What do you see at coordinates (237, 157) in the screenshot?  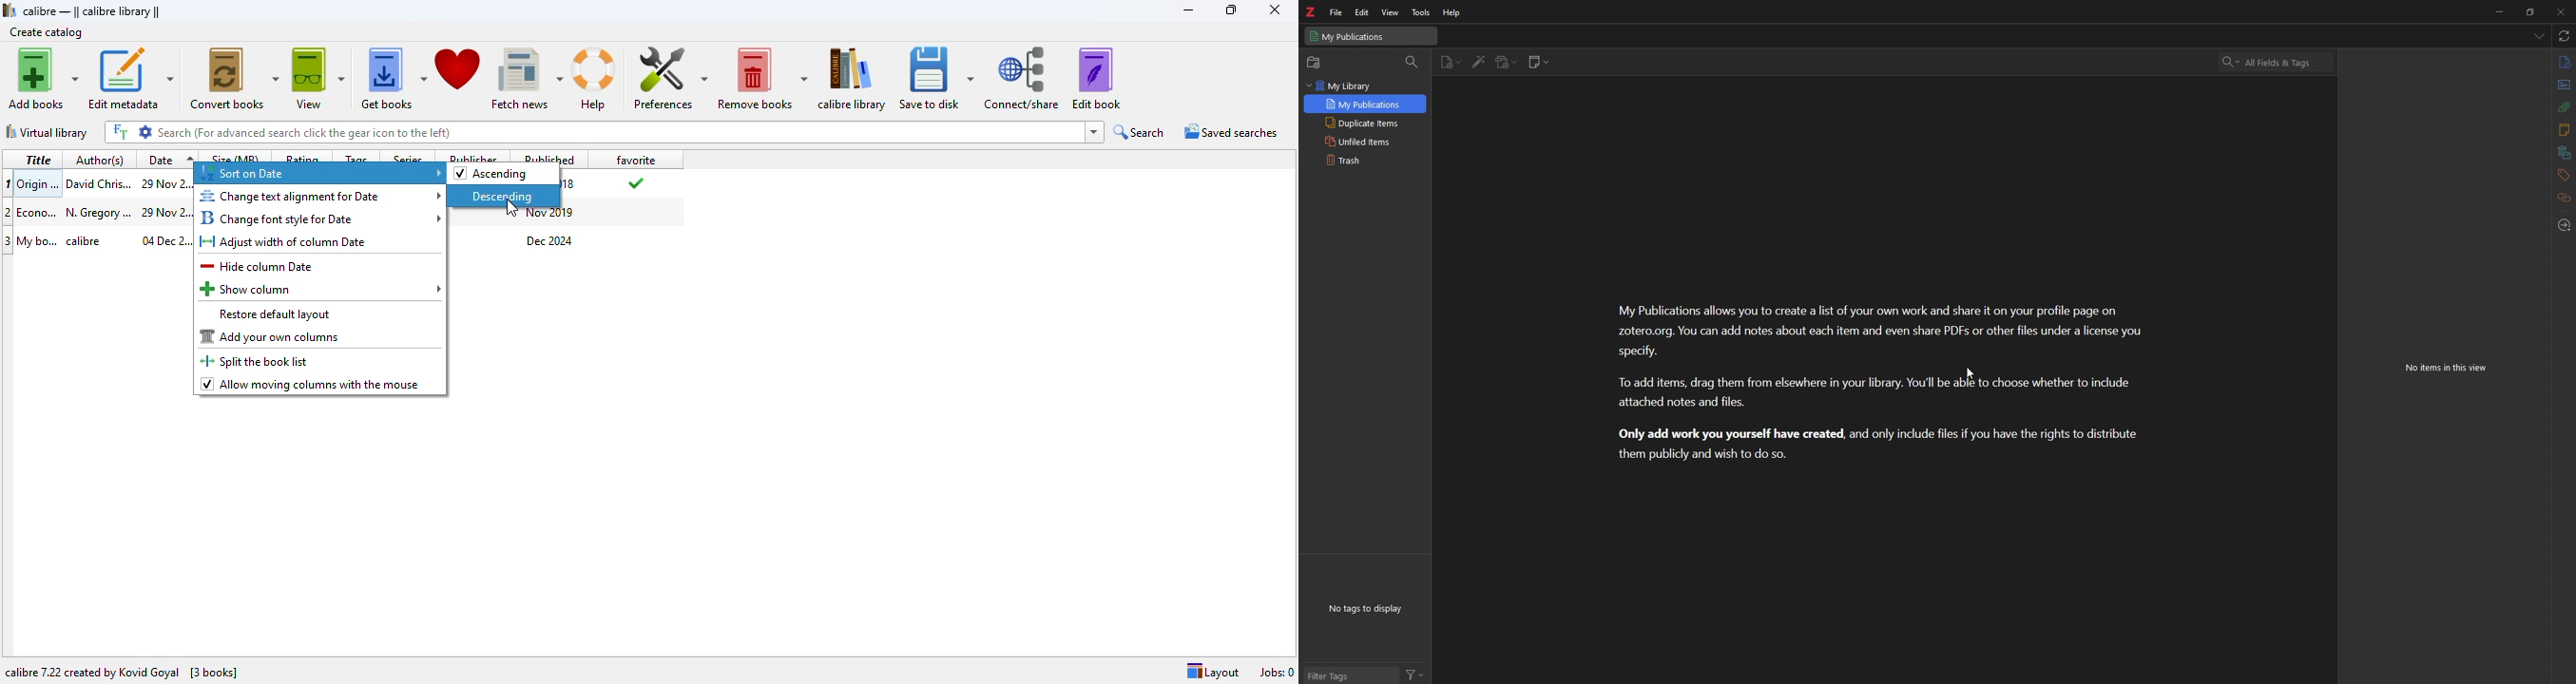 I see `size(MB)` at bounding box center [237, 157].